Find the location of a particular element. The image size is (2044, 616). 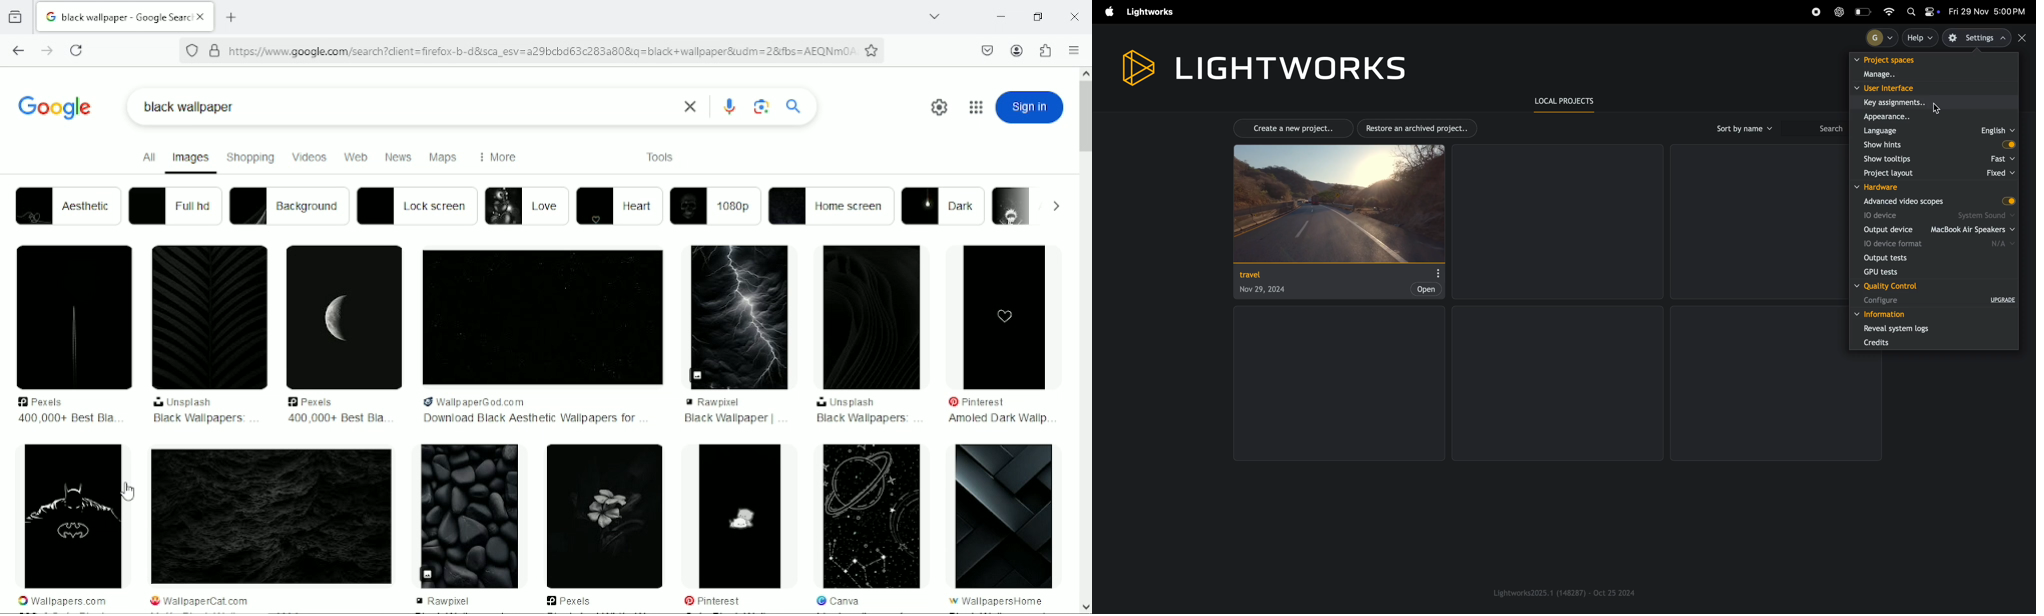

close is located at coordinates (687, 107).